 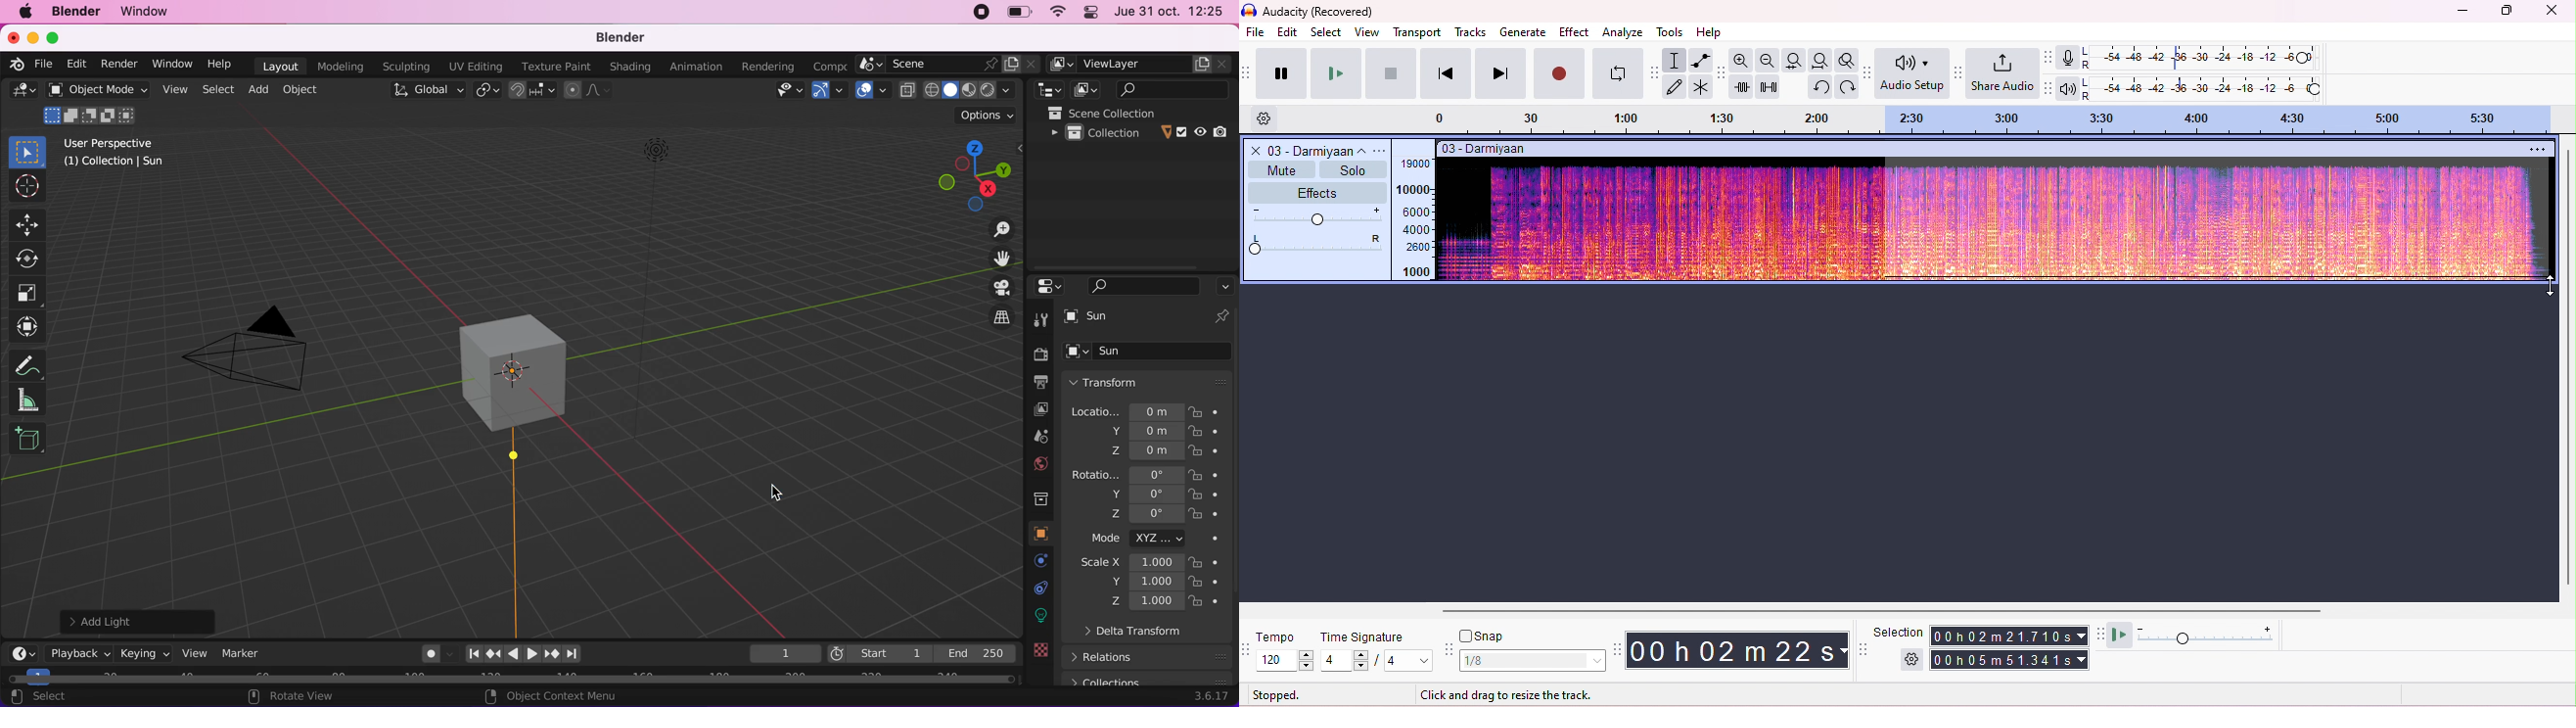 I want to click on Jump to keyframe, so click(x=492, y=656).